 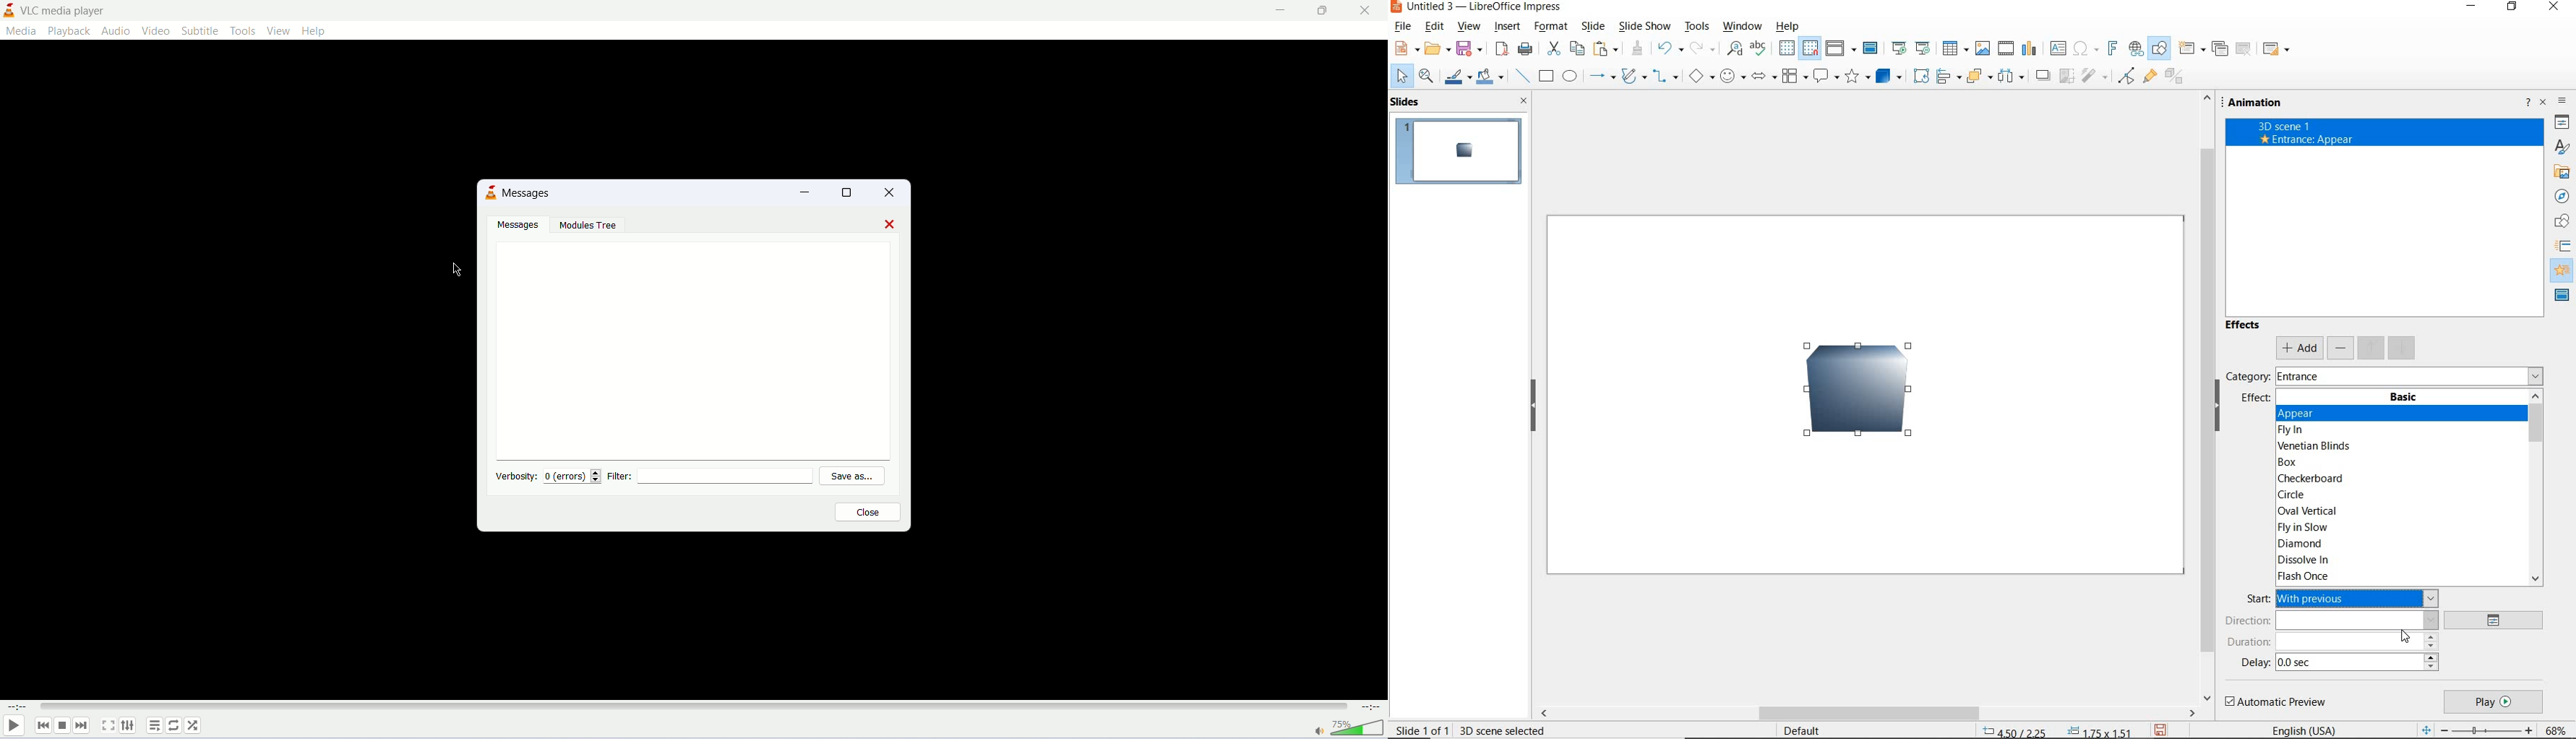 I want to click on modules tree, so click(x=591, y=227).